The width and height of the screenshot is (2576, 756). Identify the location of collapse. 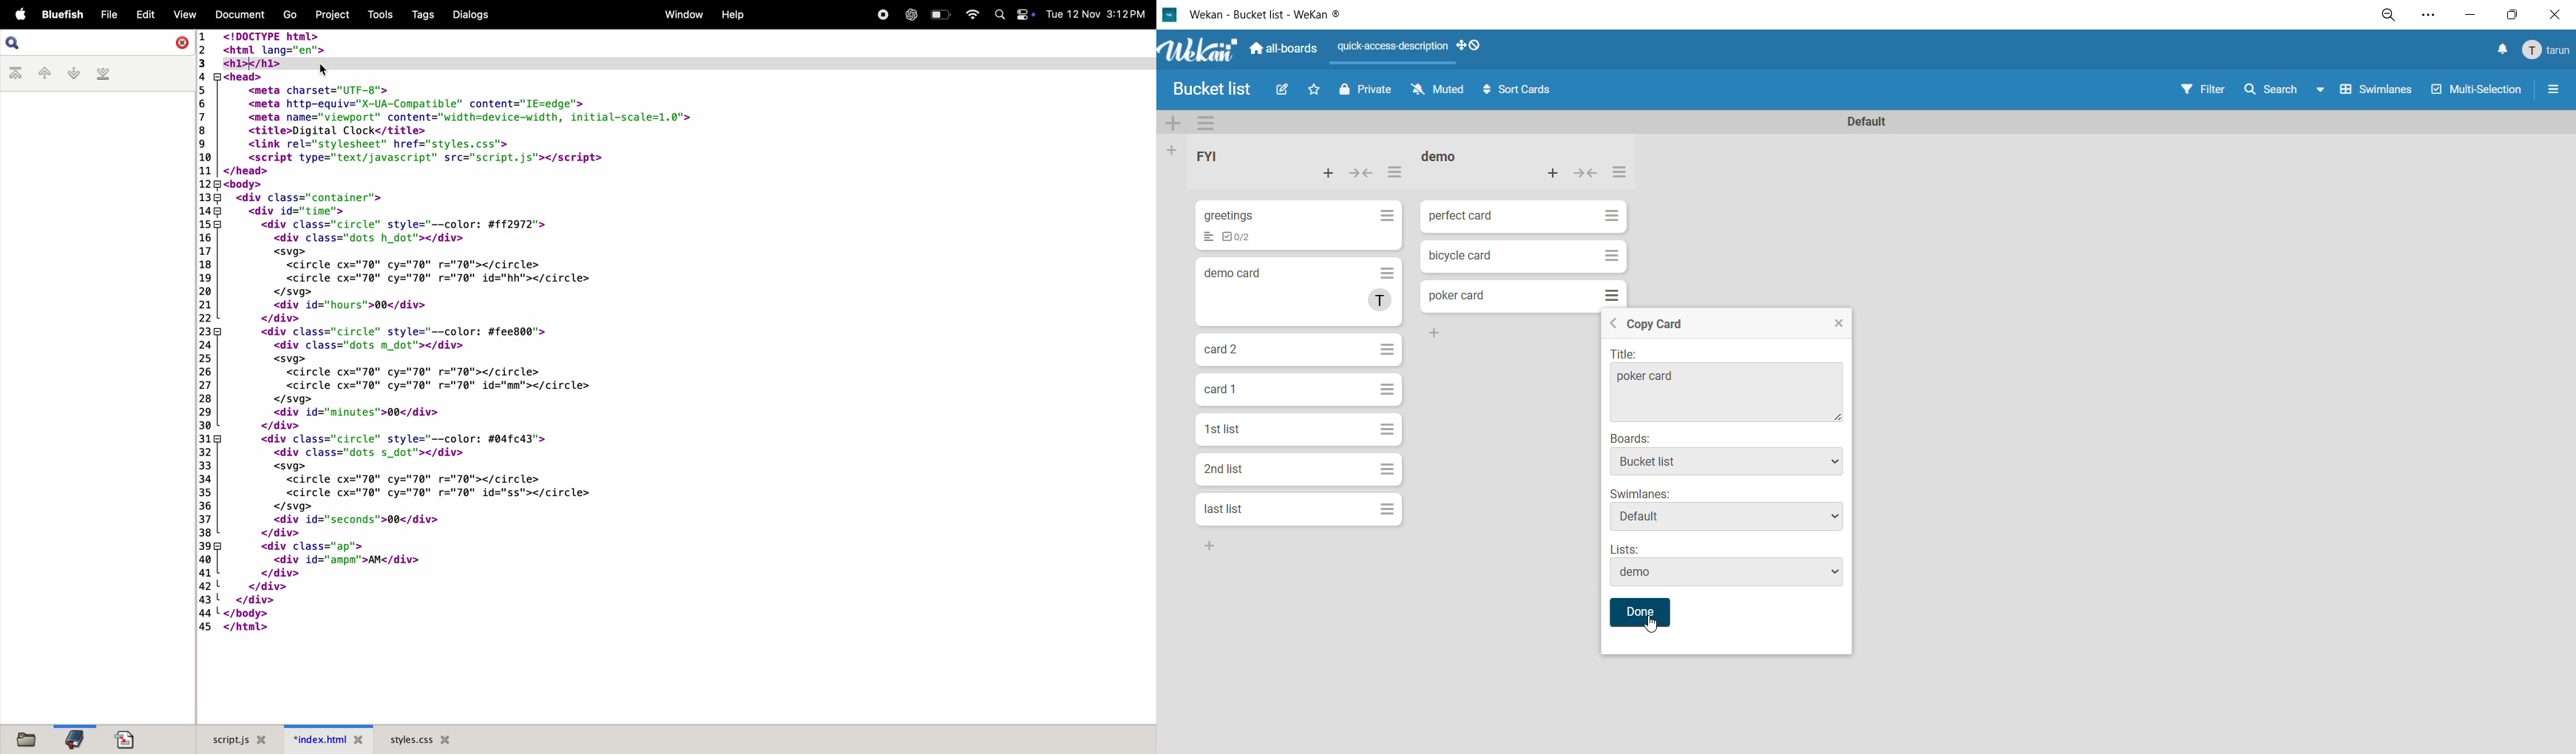
(1364, 174).